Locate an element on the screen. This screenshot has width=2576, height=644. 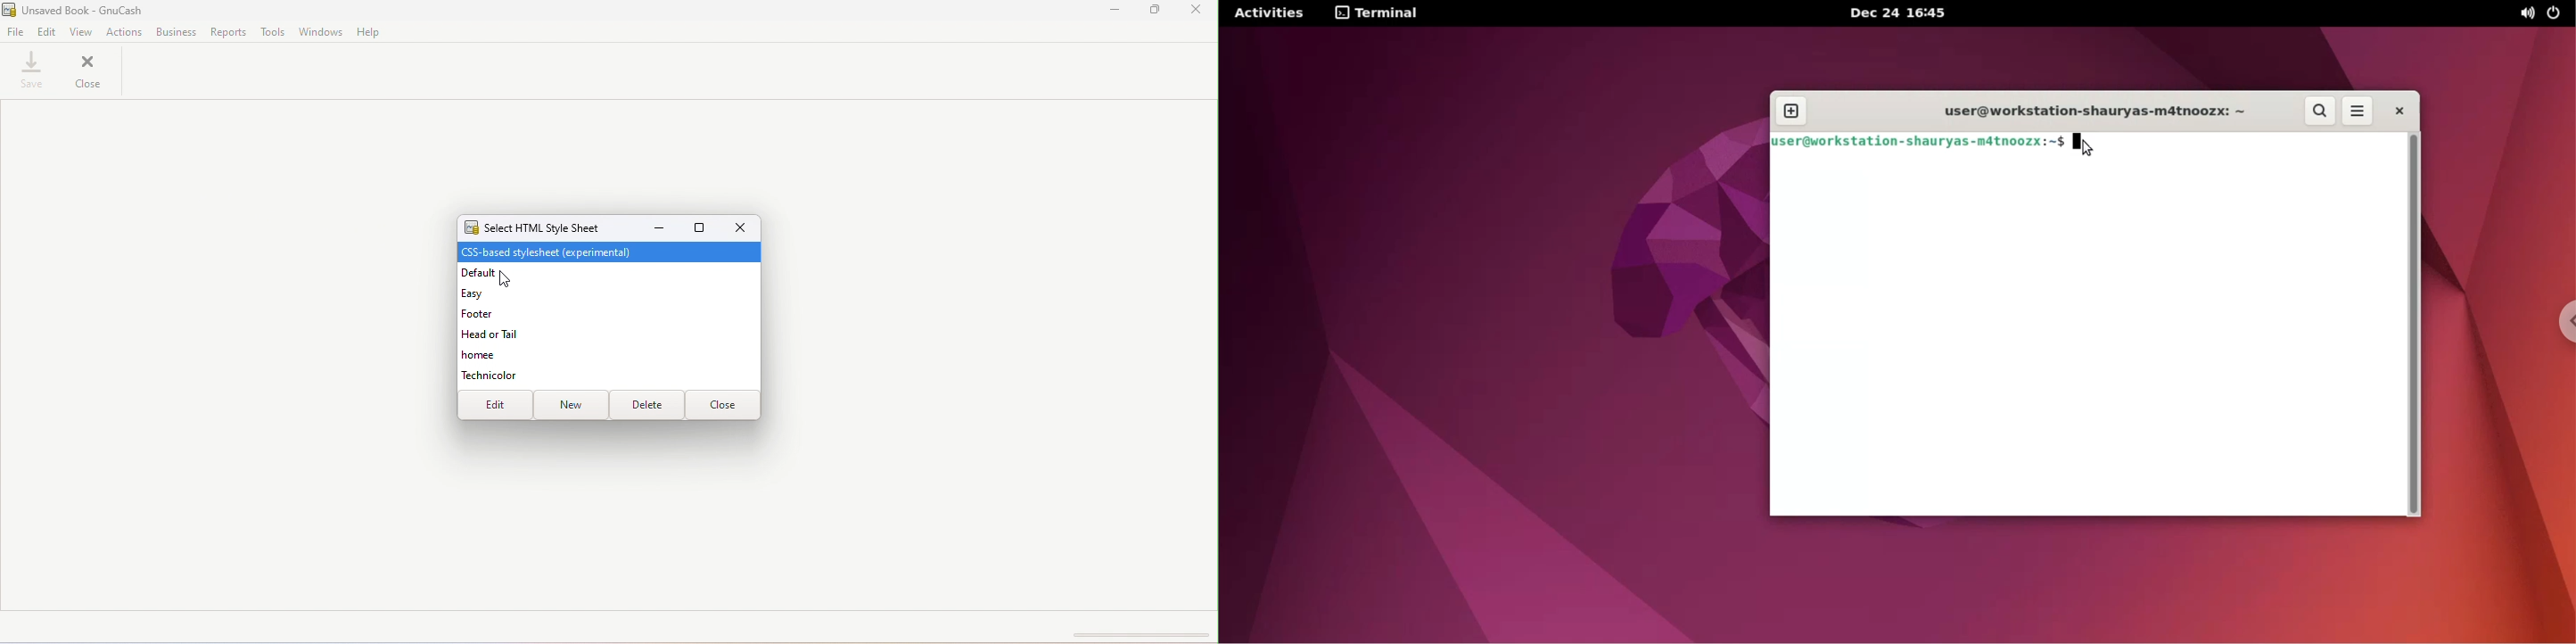
Head or tail is located at coordinates (493, 335).